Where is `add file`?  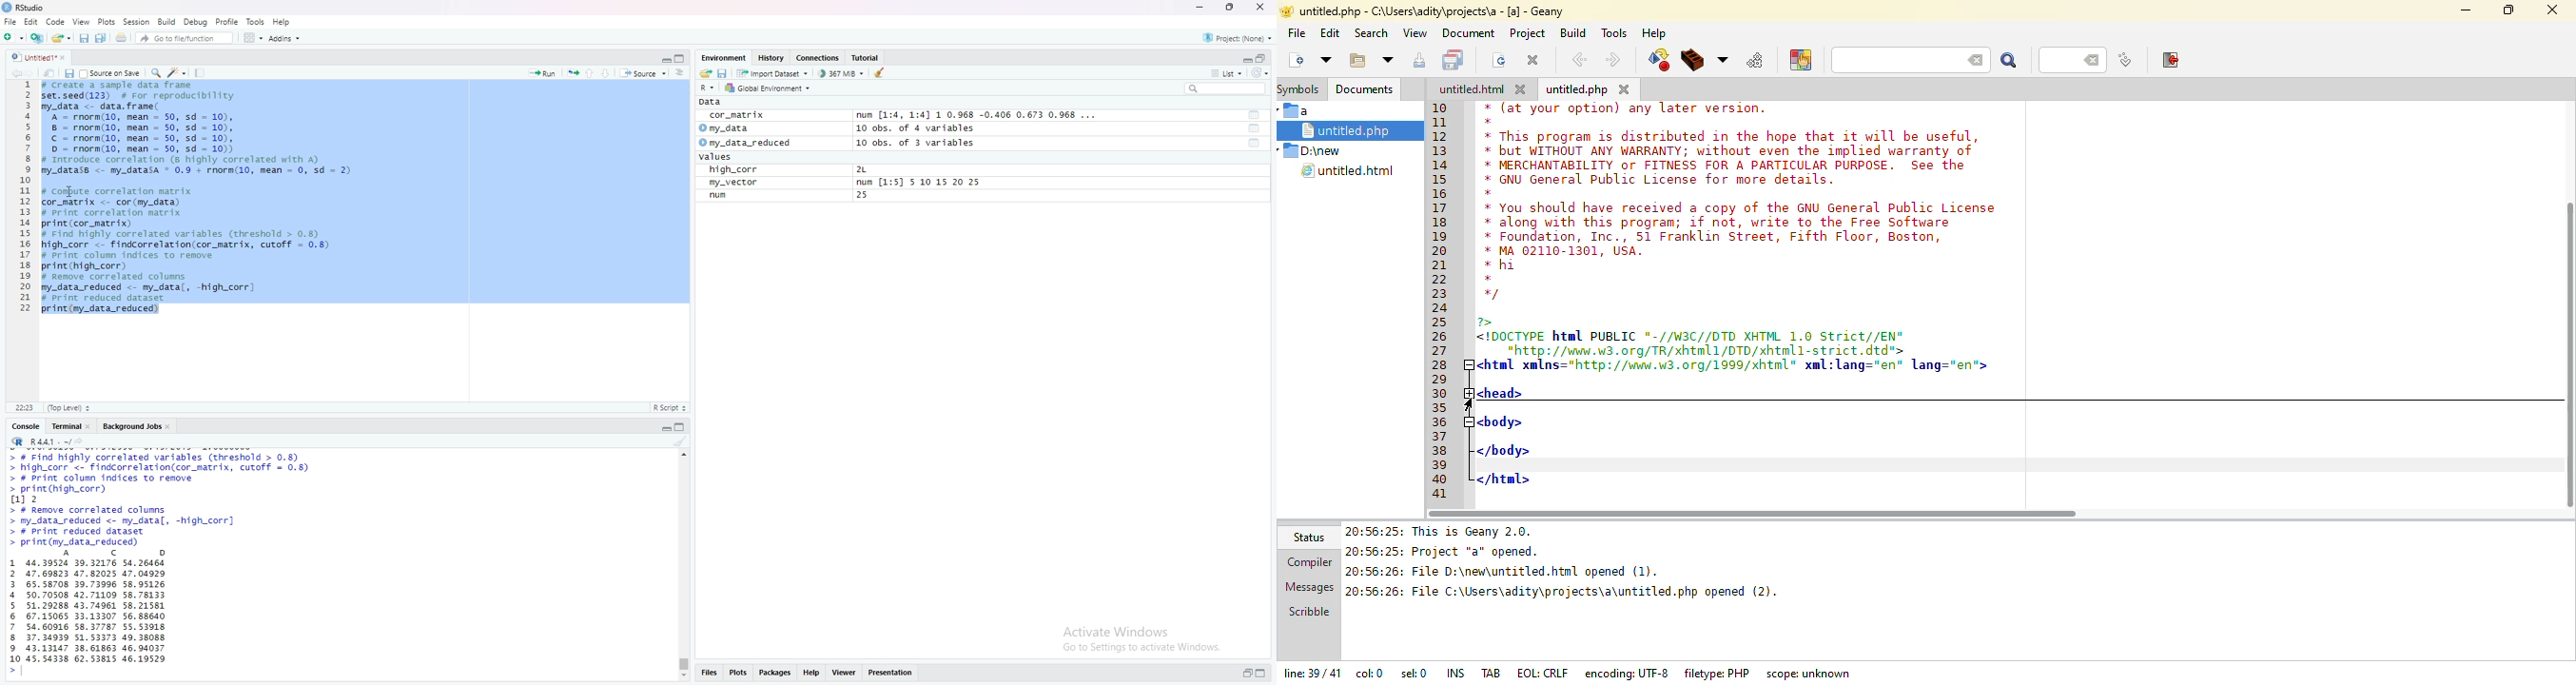
add file is located at coordinates (39, 38).